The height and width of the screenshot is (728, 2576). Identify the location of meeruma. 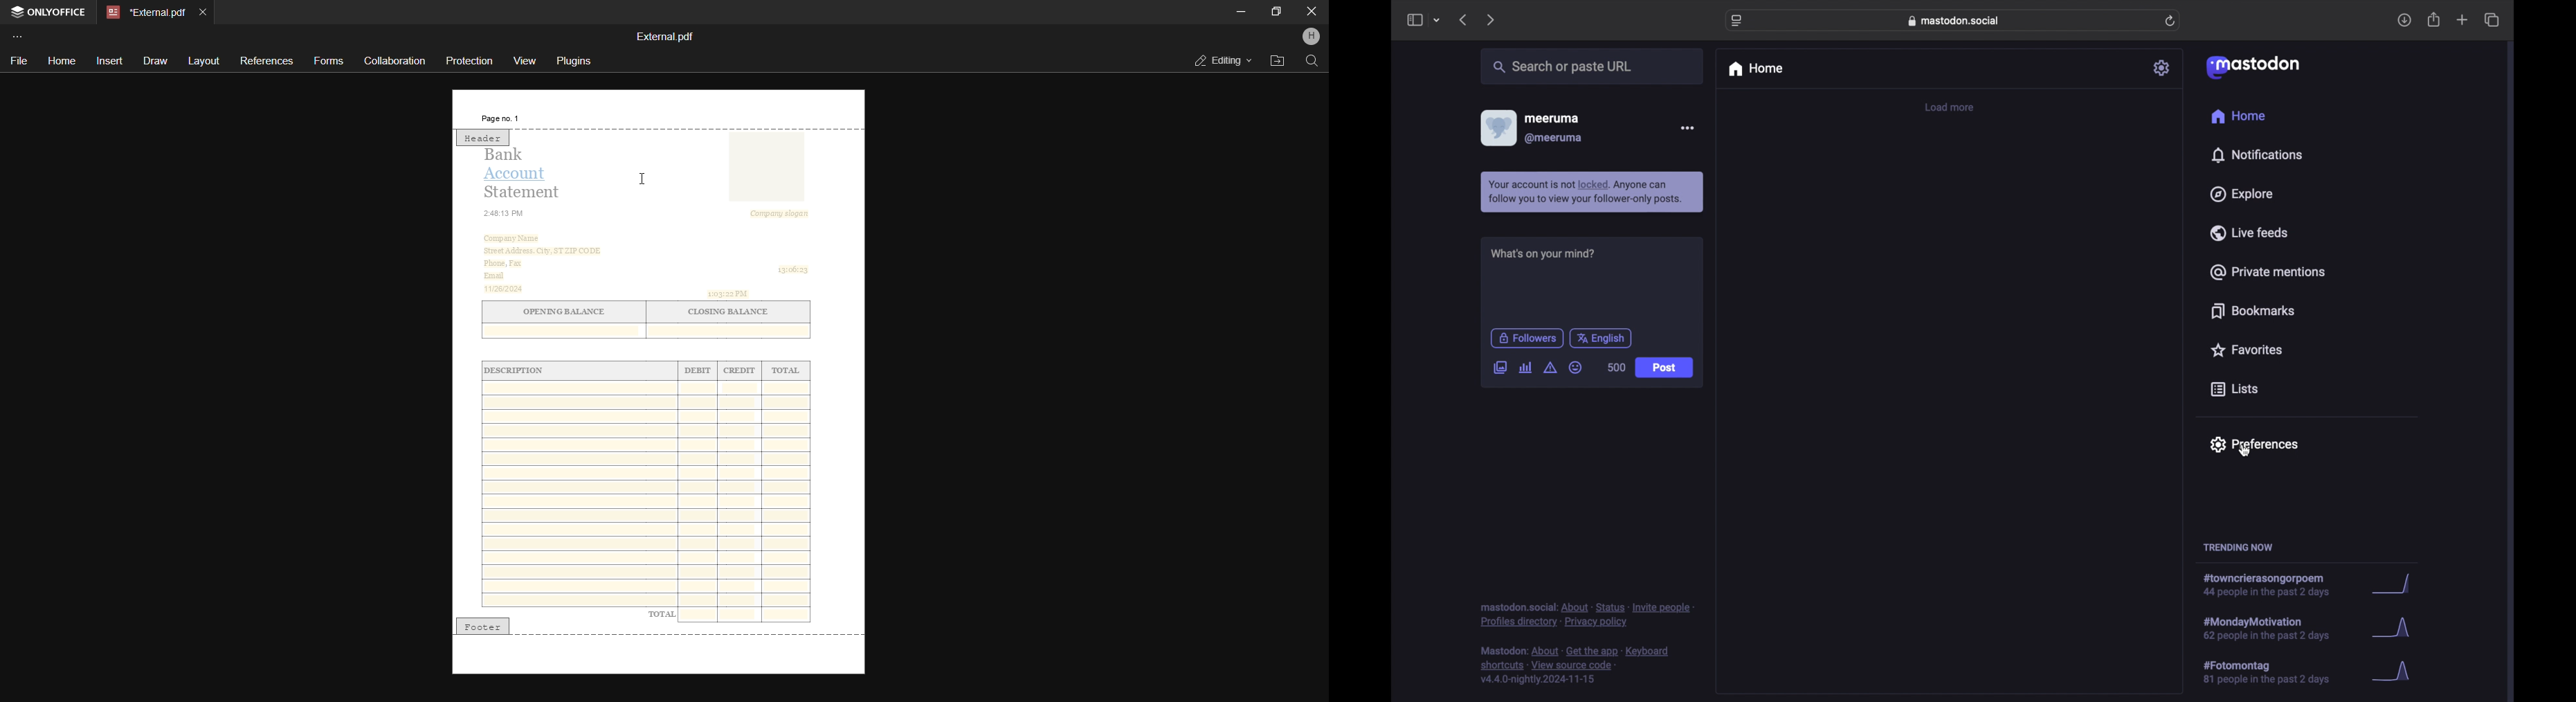
(1550, 118).